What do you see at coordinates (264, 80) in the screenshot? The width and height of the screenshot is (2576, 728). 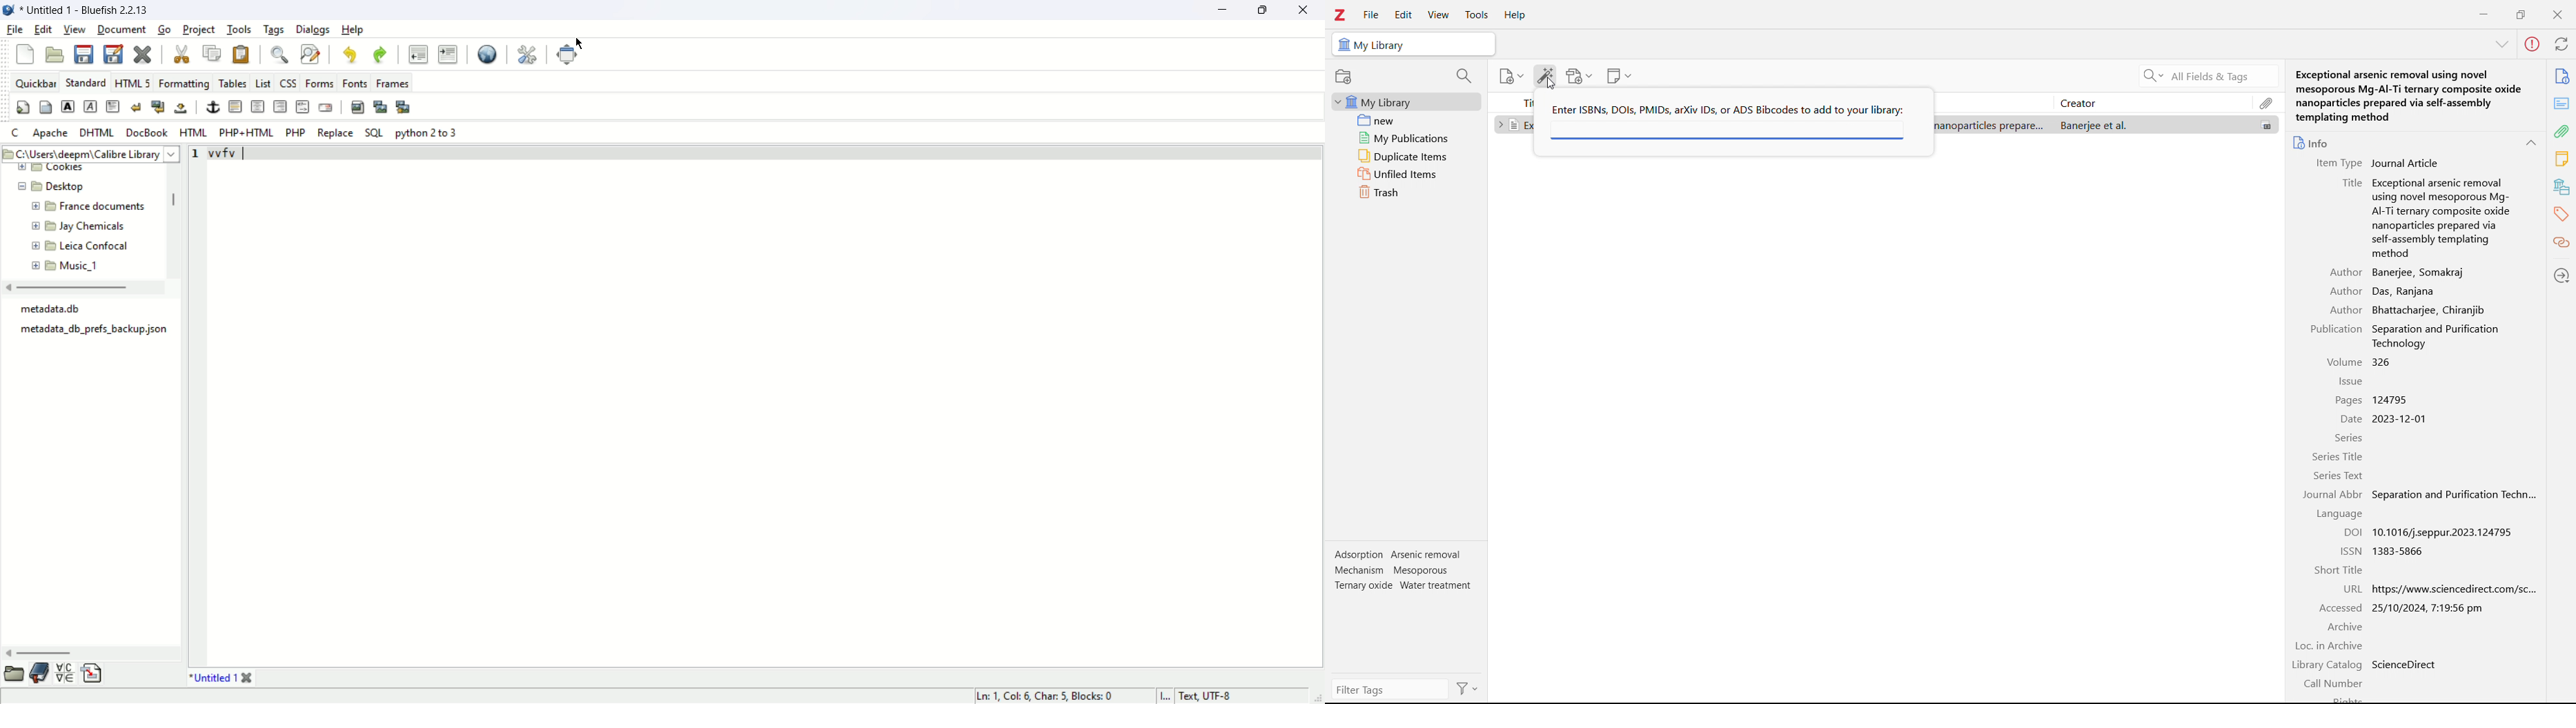 I see `list` at bounding box center [264, 80].